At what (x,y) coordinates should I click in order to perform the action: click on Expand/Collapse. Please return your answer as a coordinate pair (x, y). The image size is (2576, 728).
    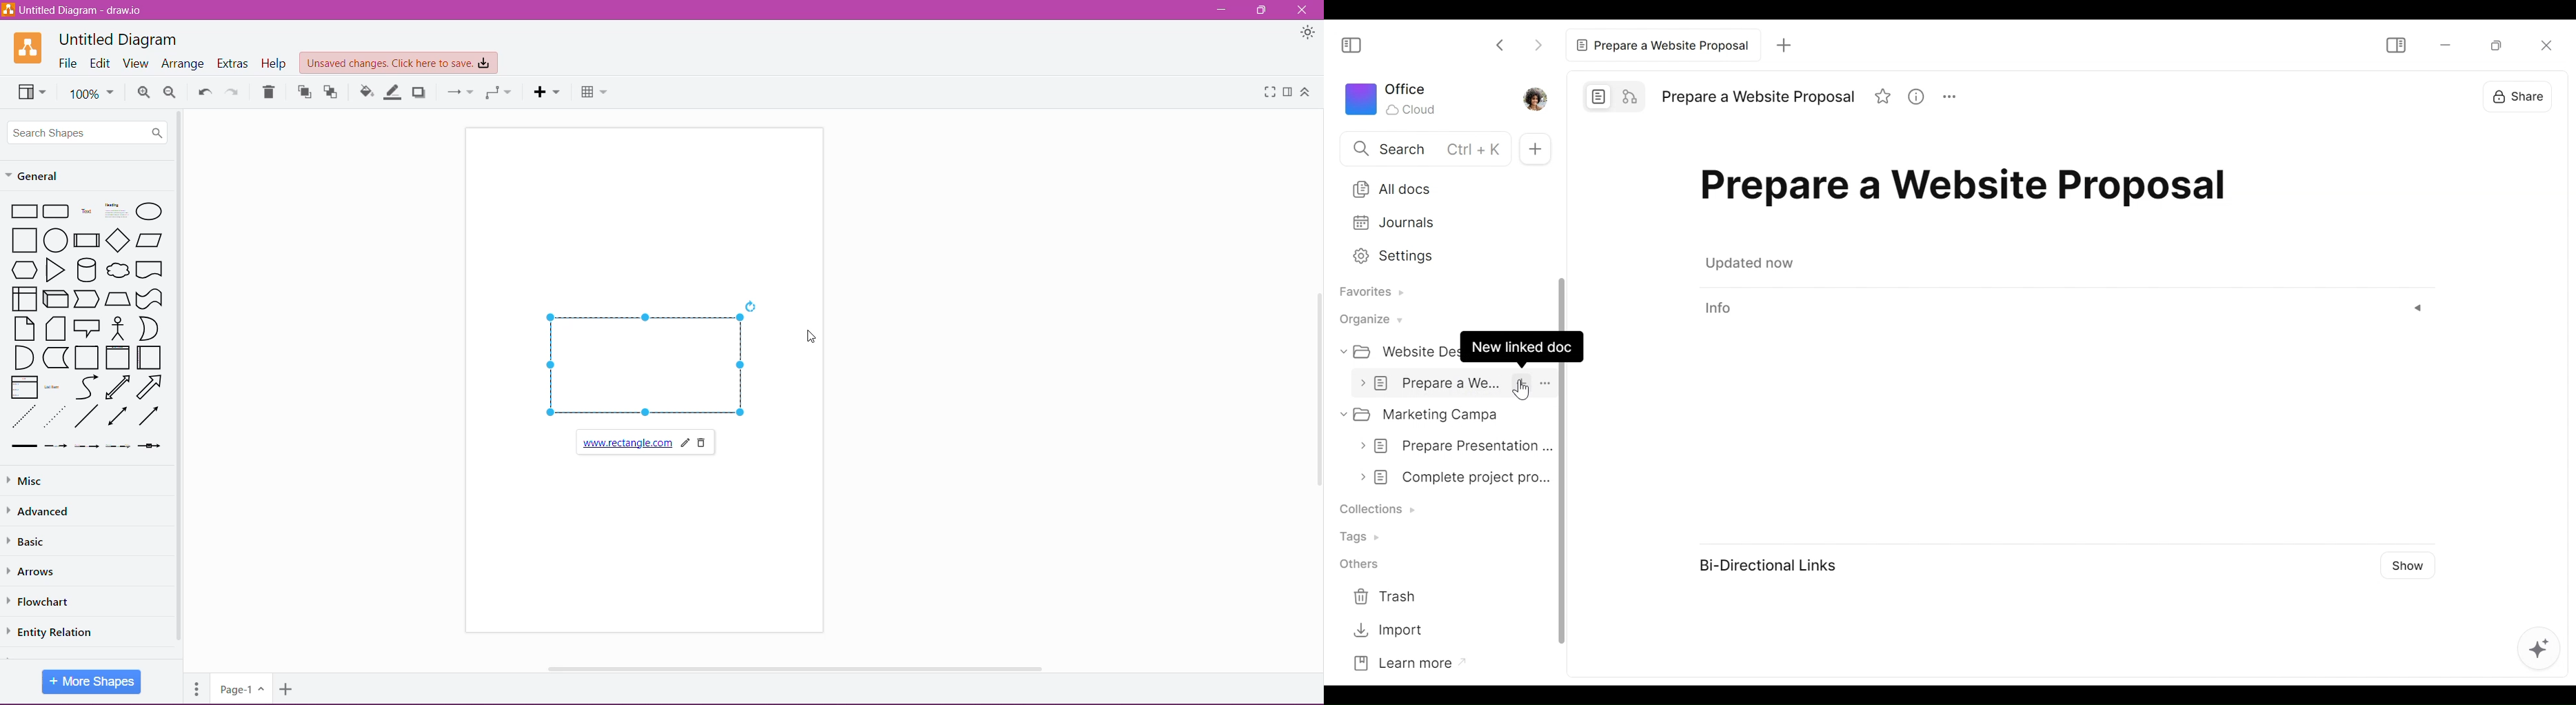
    Looking at the image, I should click on (1305, 92).